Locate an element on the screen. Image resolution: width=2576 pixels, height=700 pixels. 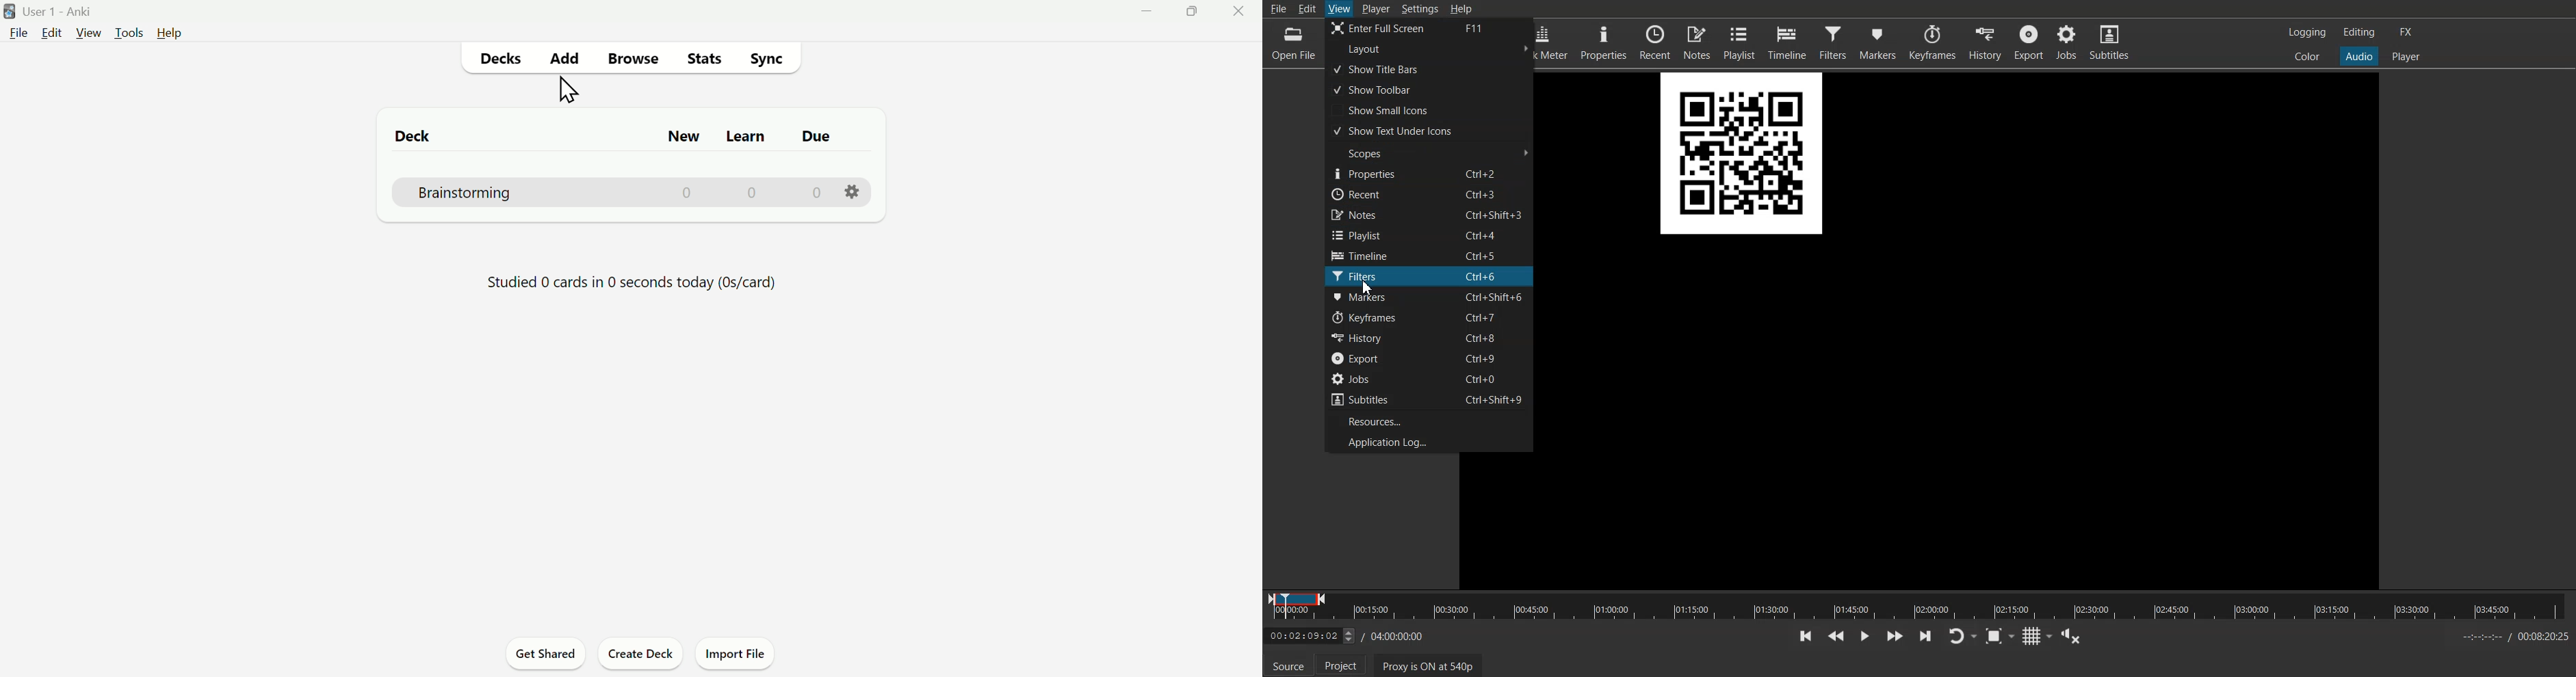
Jobs is located at coordinates (1429, 380).